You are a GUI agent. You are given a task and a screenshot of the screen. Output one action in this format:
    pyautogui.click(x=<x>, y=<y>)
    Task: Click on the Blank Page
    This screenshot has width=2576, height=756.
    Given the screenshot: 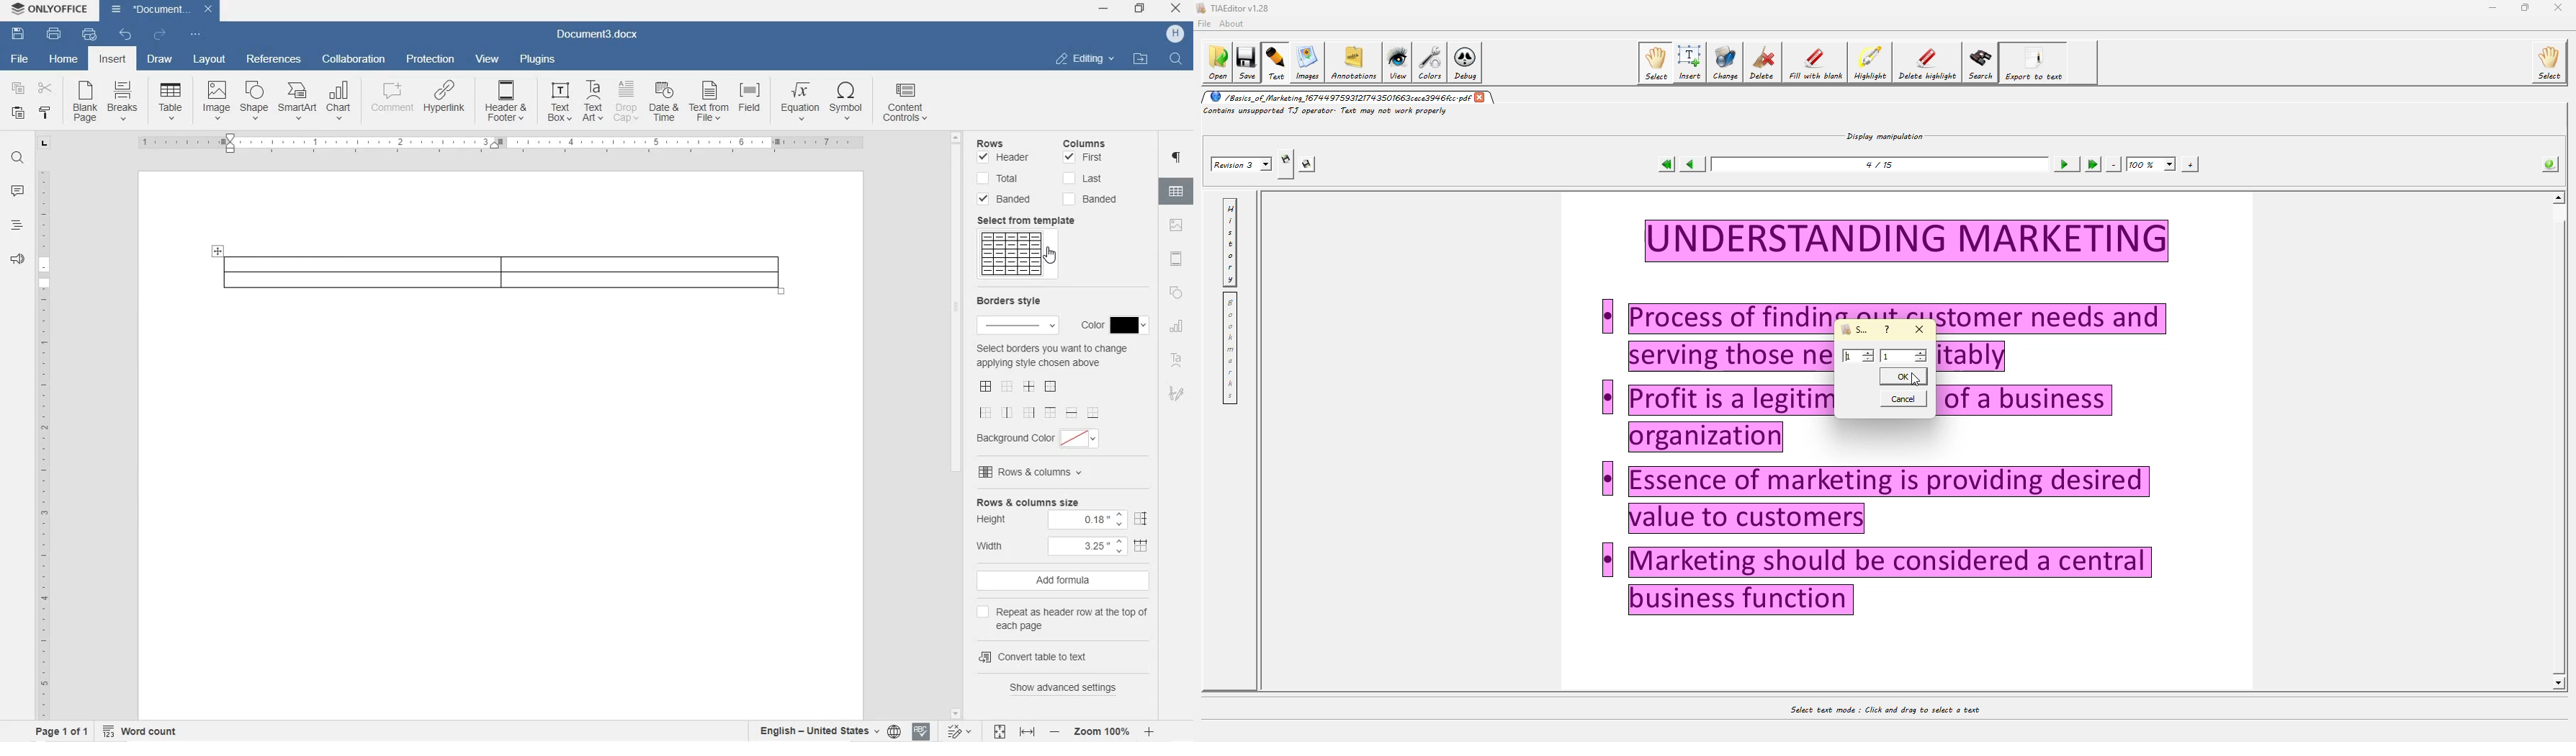 What is the action you would take?
    pyautogui.click(x=85, y=102)
    